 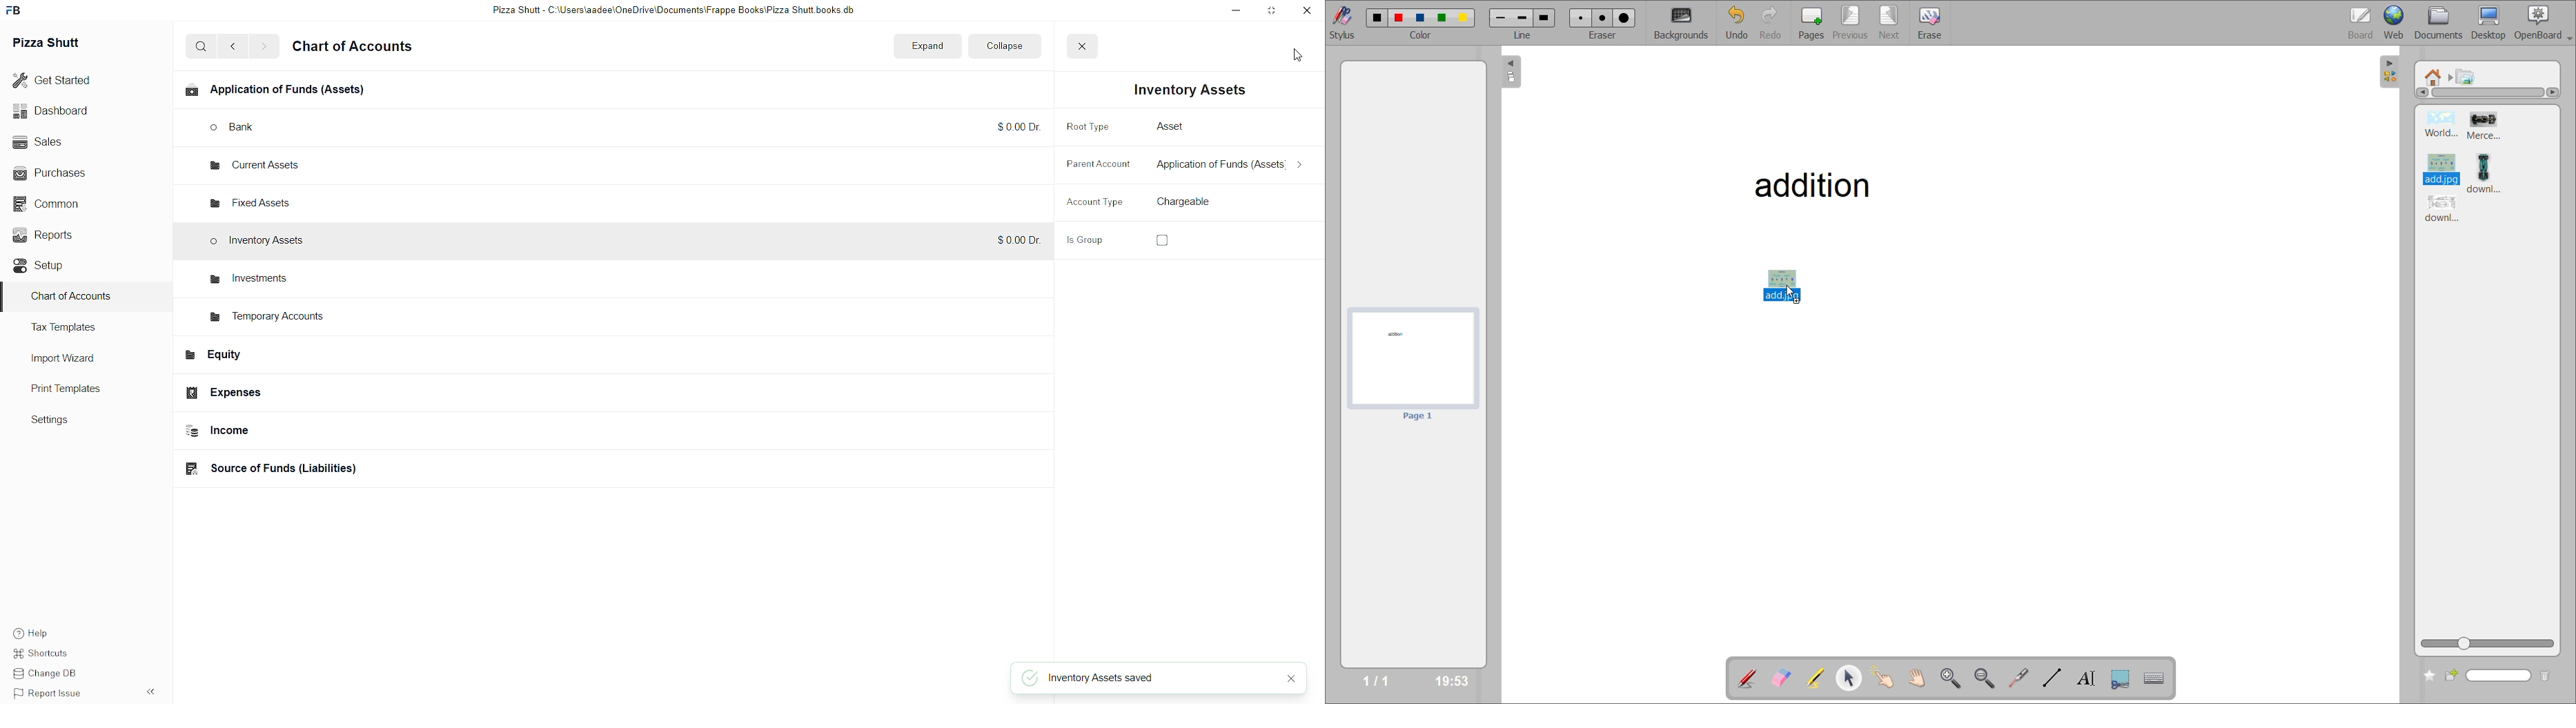 What do you see at coordinates (1984, 676) in the screenshot?
I see `zoom out` at bounding box center [1984, 676].